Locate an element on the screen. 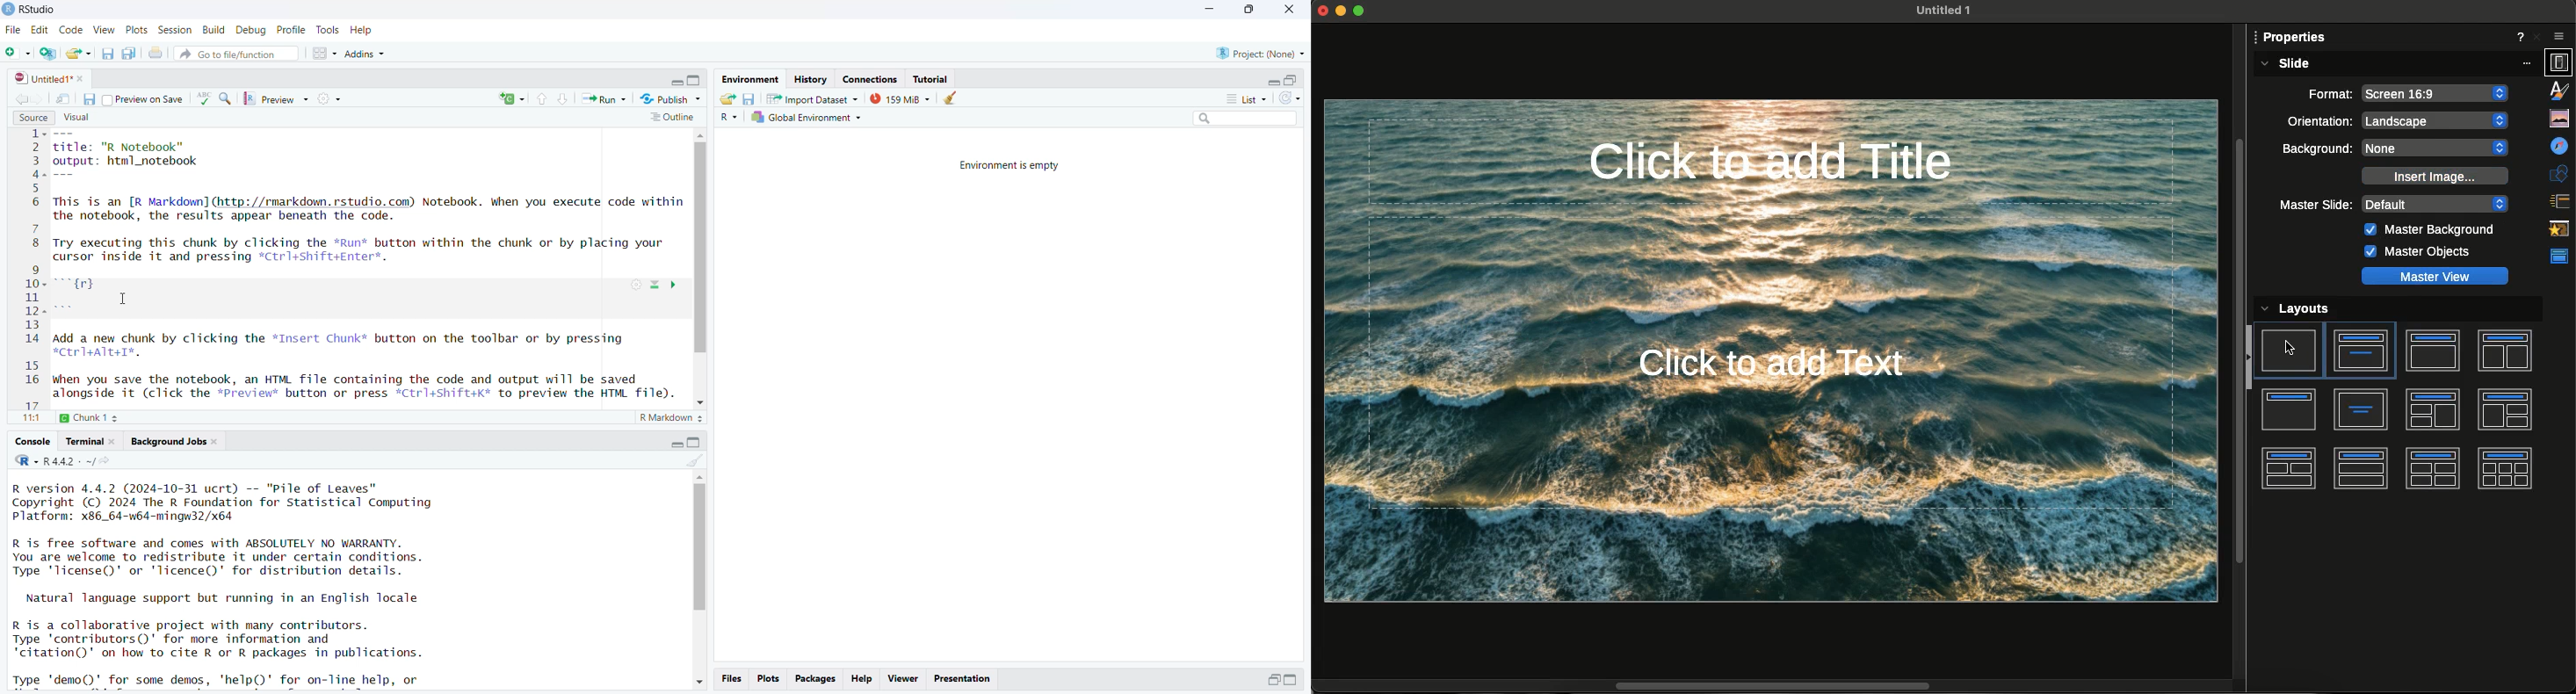 The image size is (2576, 700). clear console is located at coordinates (695, 459).